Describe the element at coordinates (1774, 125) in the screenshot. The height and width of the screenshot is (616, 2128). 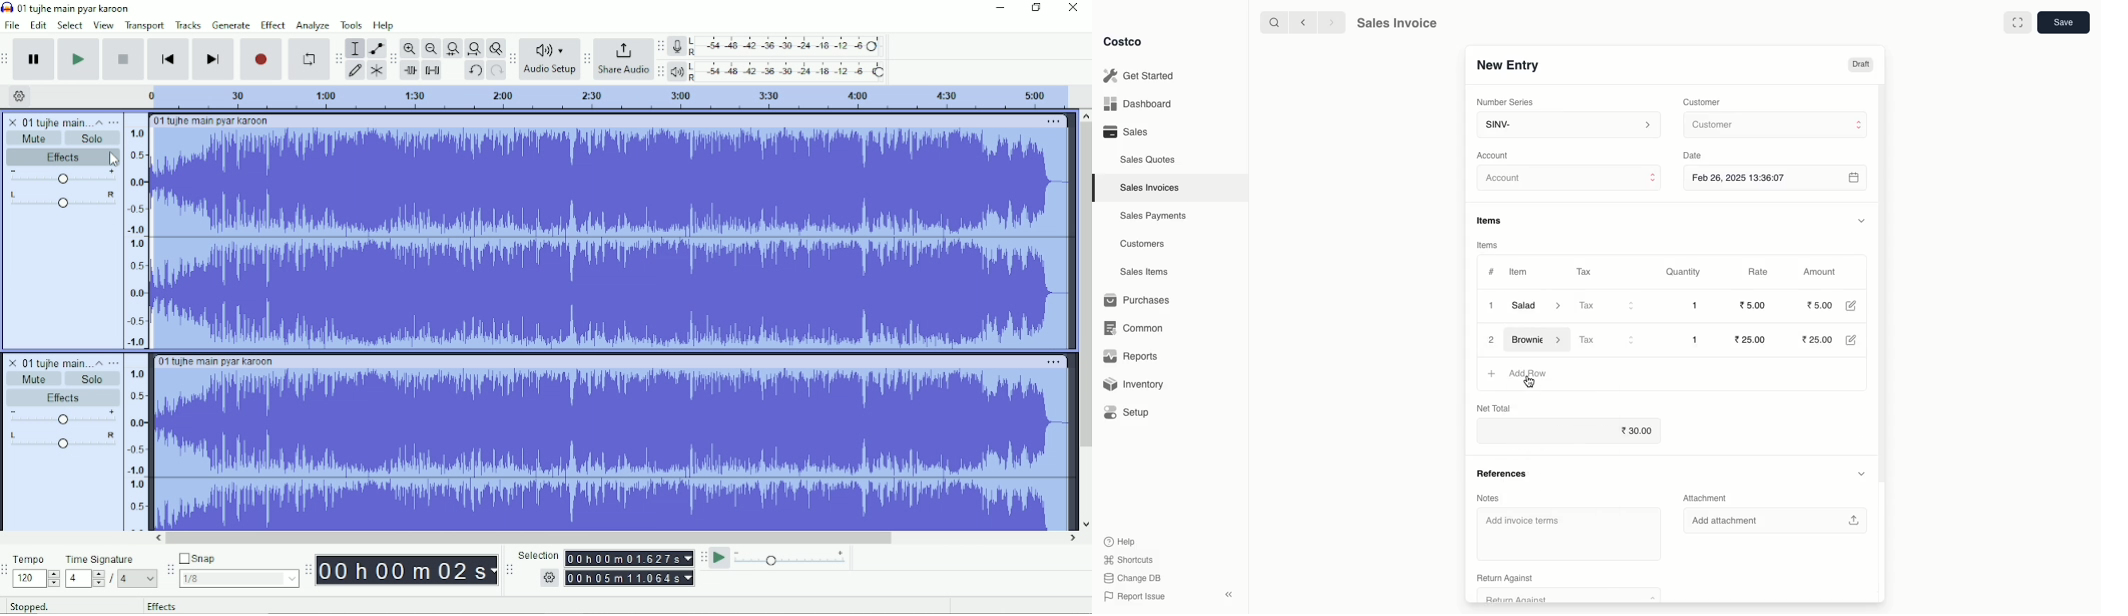
I see `Customer` at that location.